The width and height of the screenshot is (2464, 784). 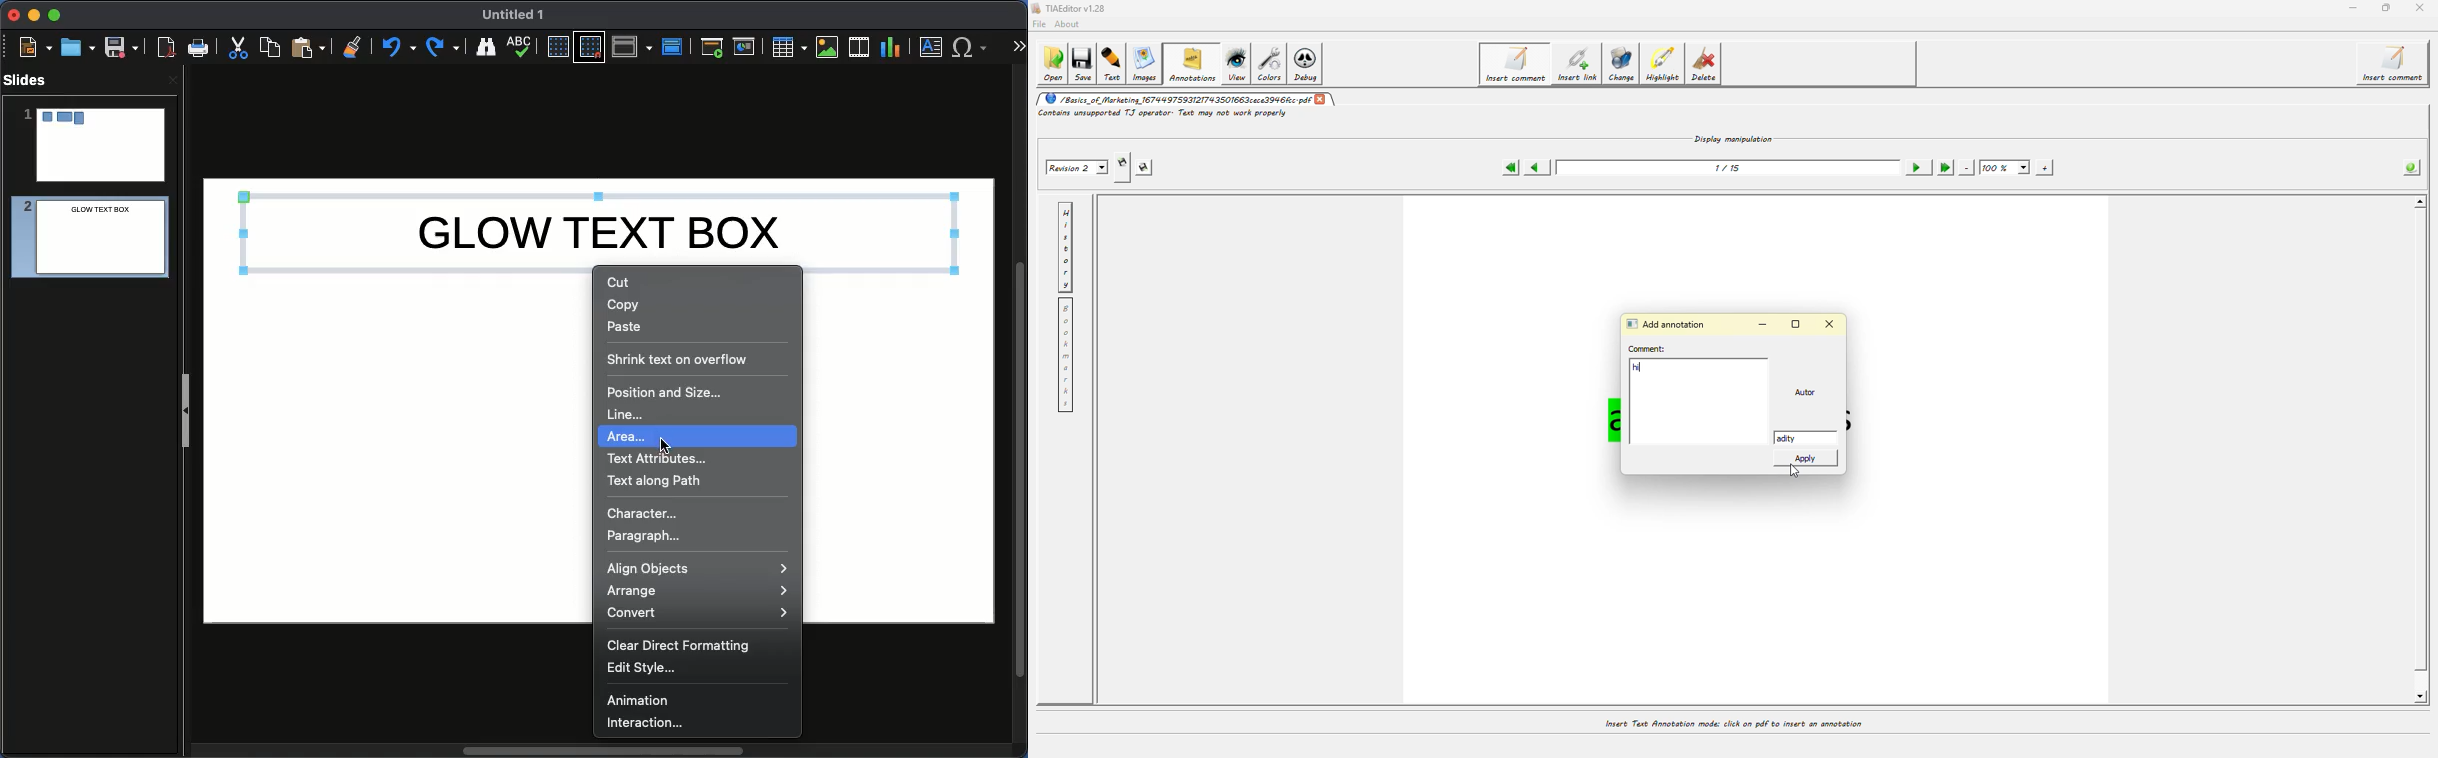 I want to click on close, so click(x=2418, y=8).